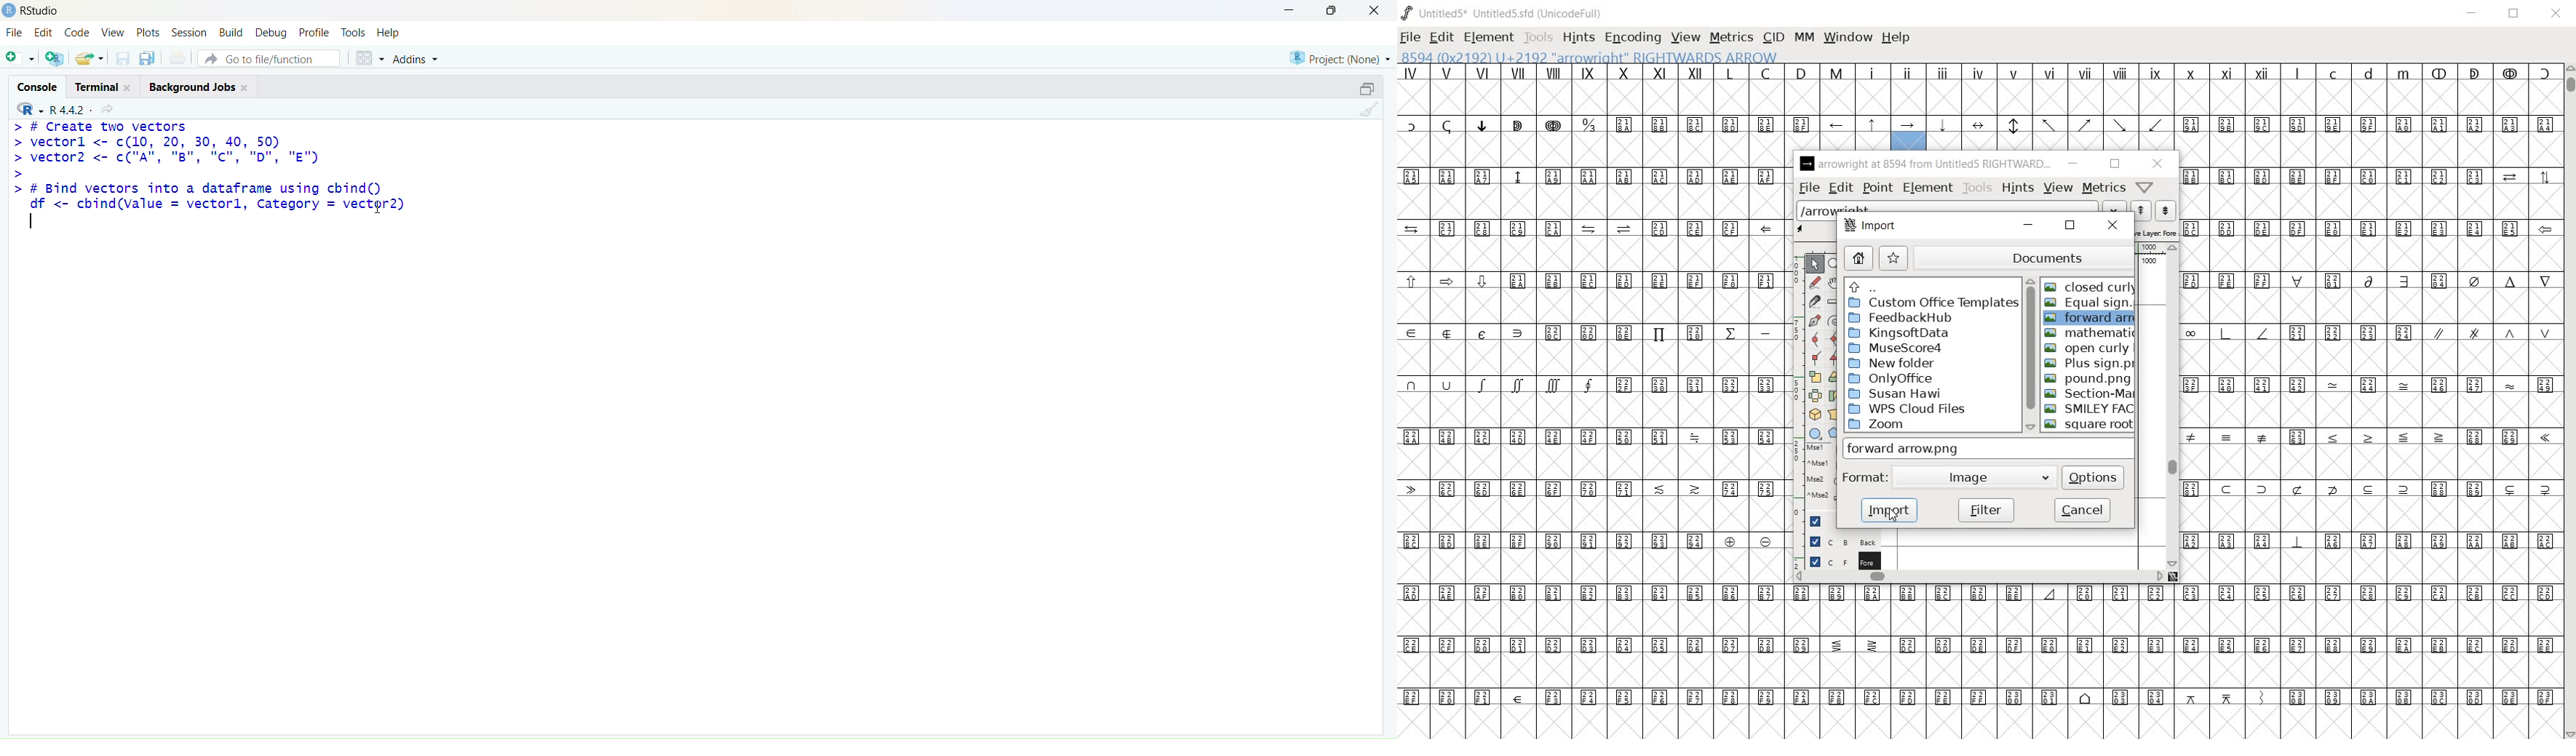  Describe the element at coordinates (166, 150) in the screenshot. I see `# Create two vectorsvectorl <- c(10, 20, 30, 40, 50)vector2 <- c("A", "B", “C", "D", "E")` at that location.